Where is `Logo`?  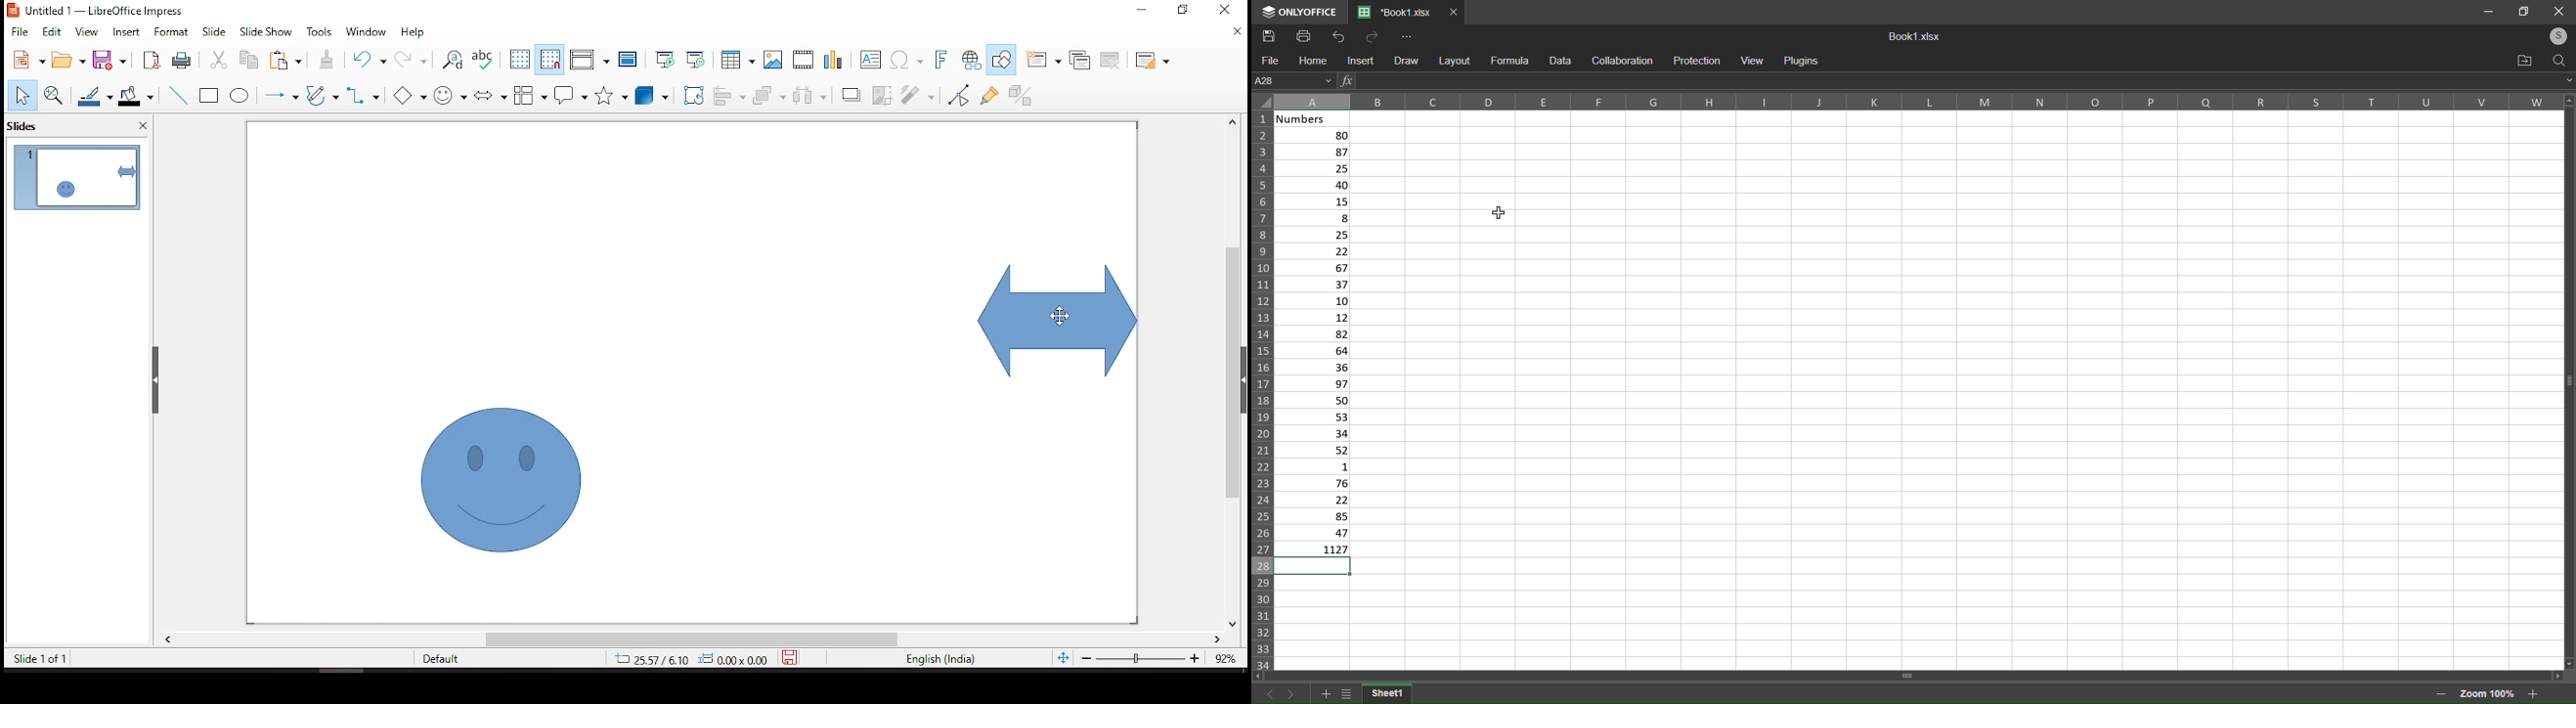
Logo is located at coordinates (1300, 12).